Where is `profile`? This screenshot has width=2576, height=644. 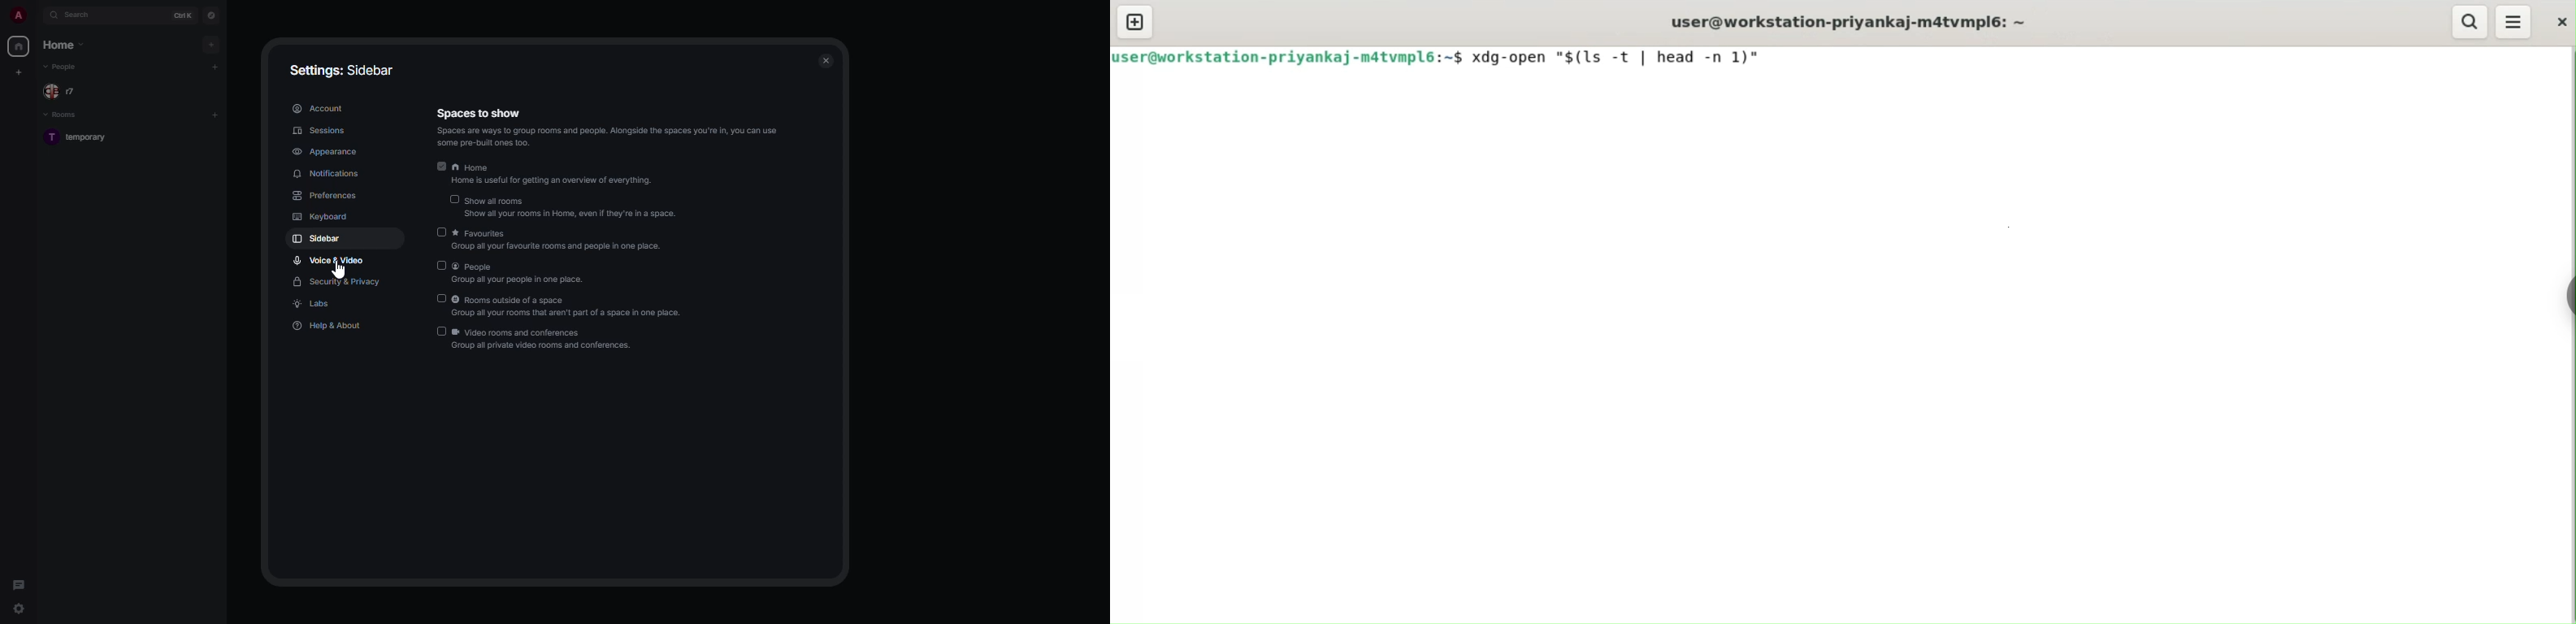 profile is located at coordinates (15, 15).